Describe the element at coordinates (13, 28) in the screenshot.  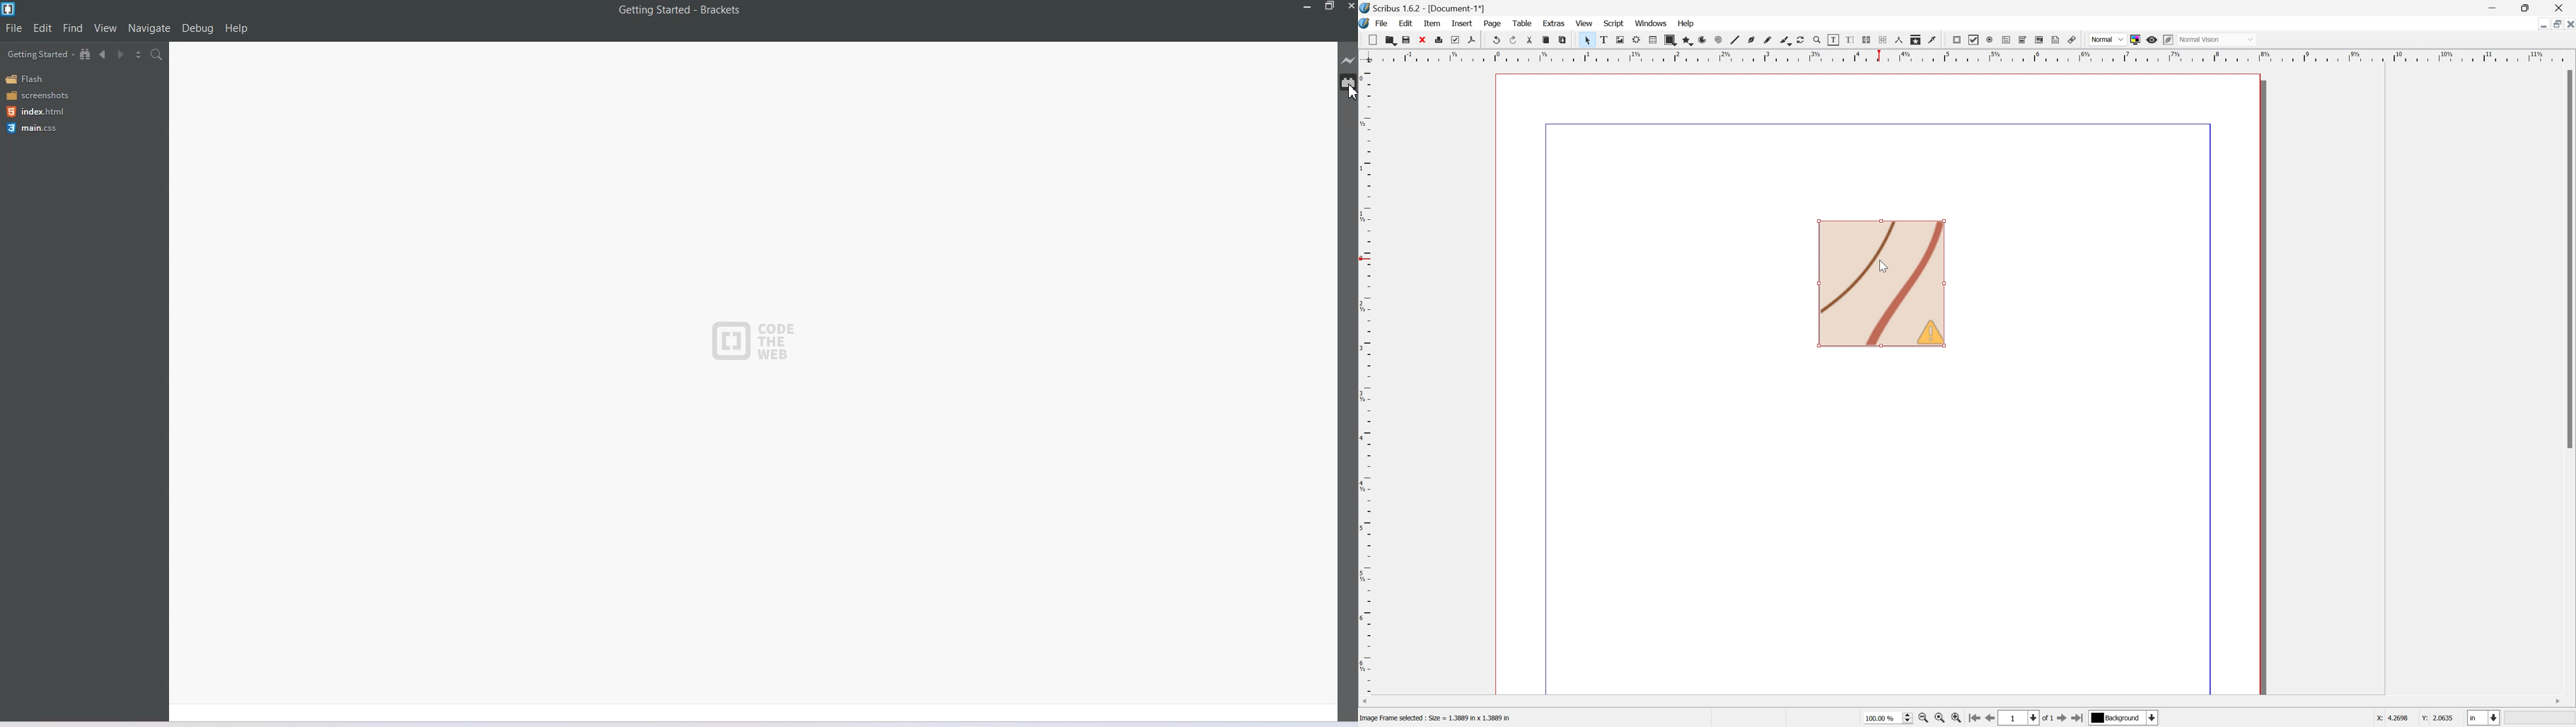
I see `File` at that location.